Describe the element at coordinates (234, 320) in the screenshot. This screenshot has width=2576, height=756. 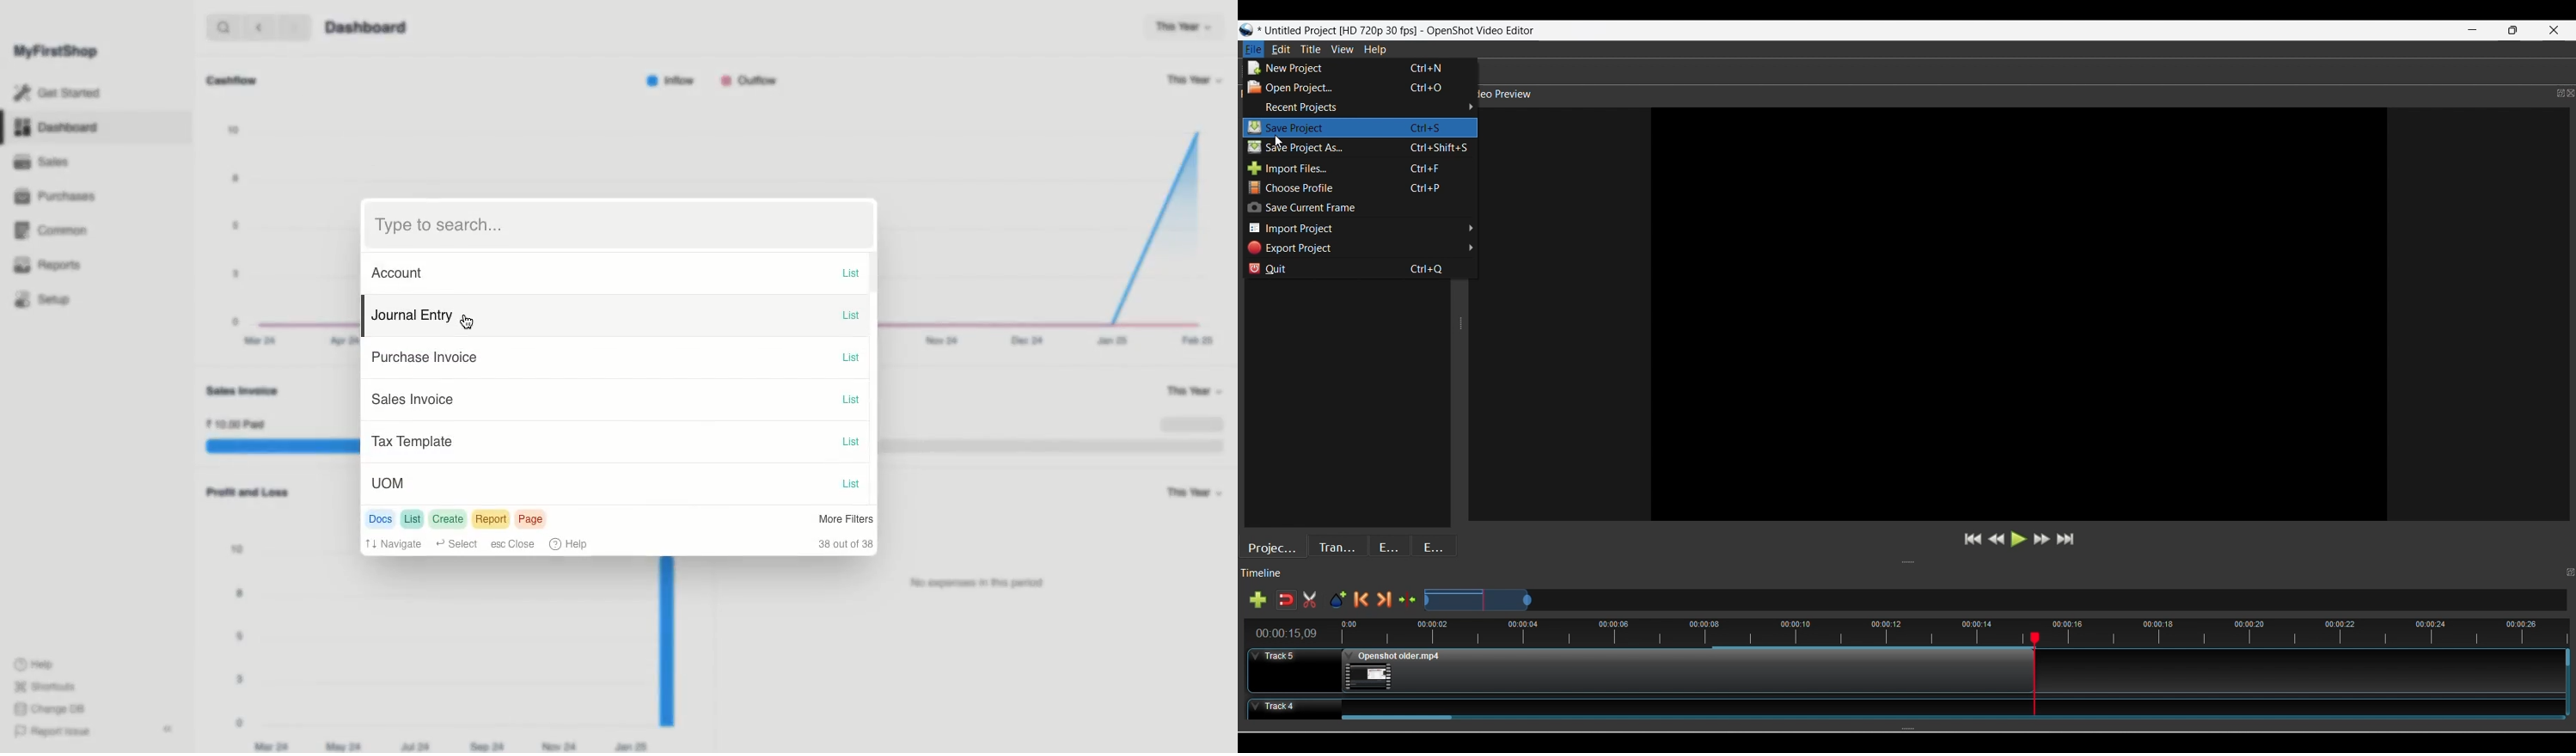
I see `0` at that location.